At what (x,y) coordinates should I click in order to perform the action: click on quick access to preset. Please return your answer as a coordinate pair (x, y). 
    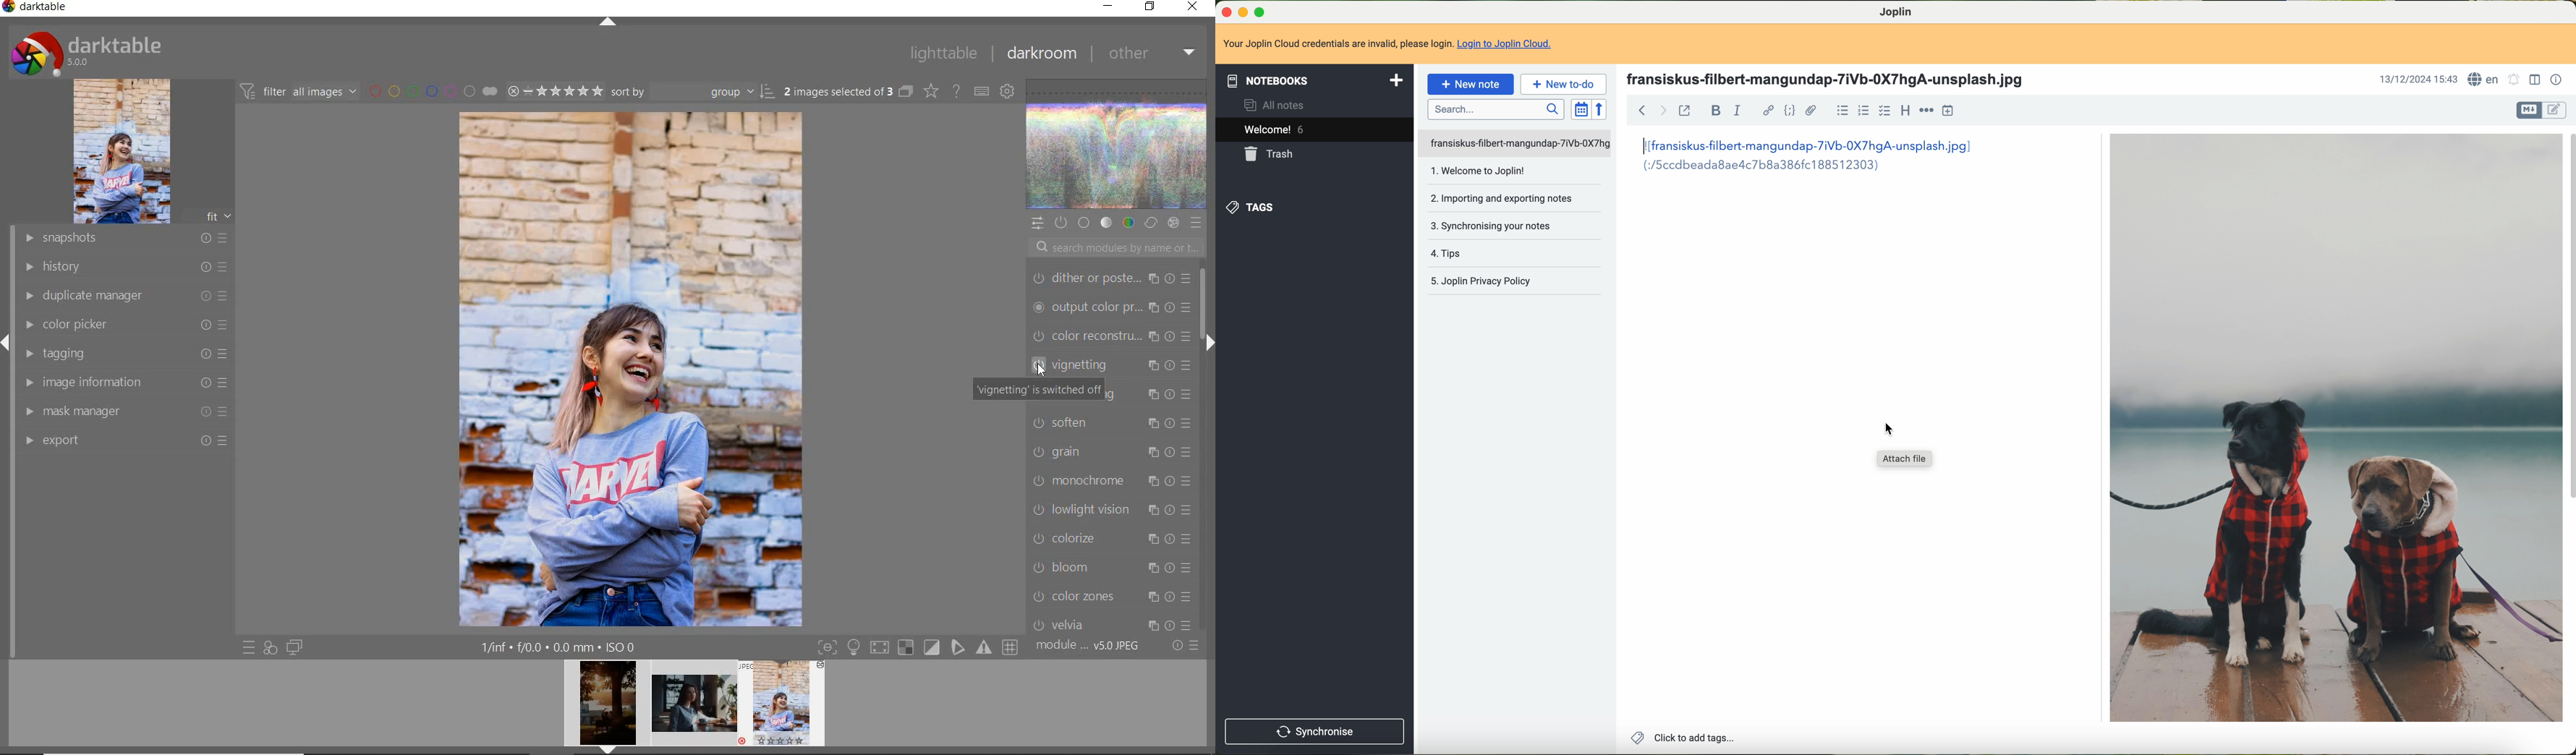
    Looking at the image, I should click on (250, 648).